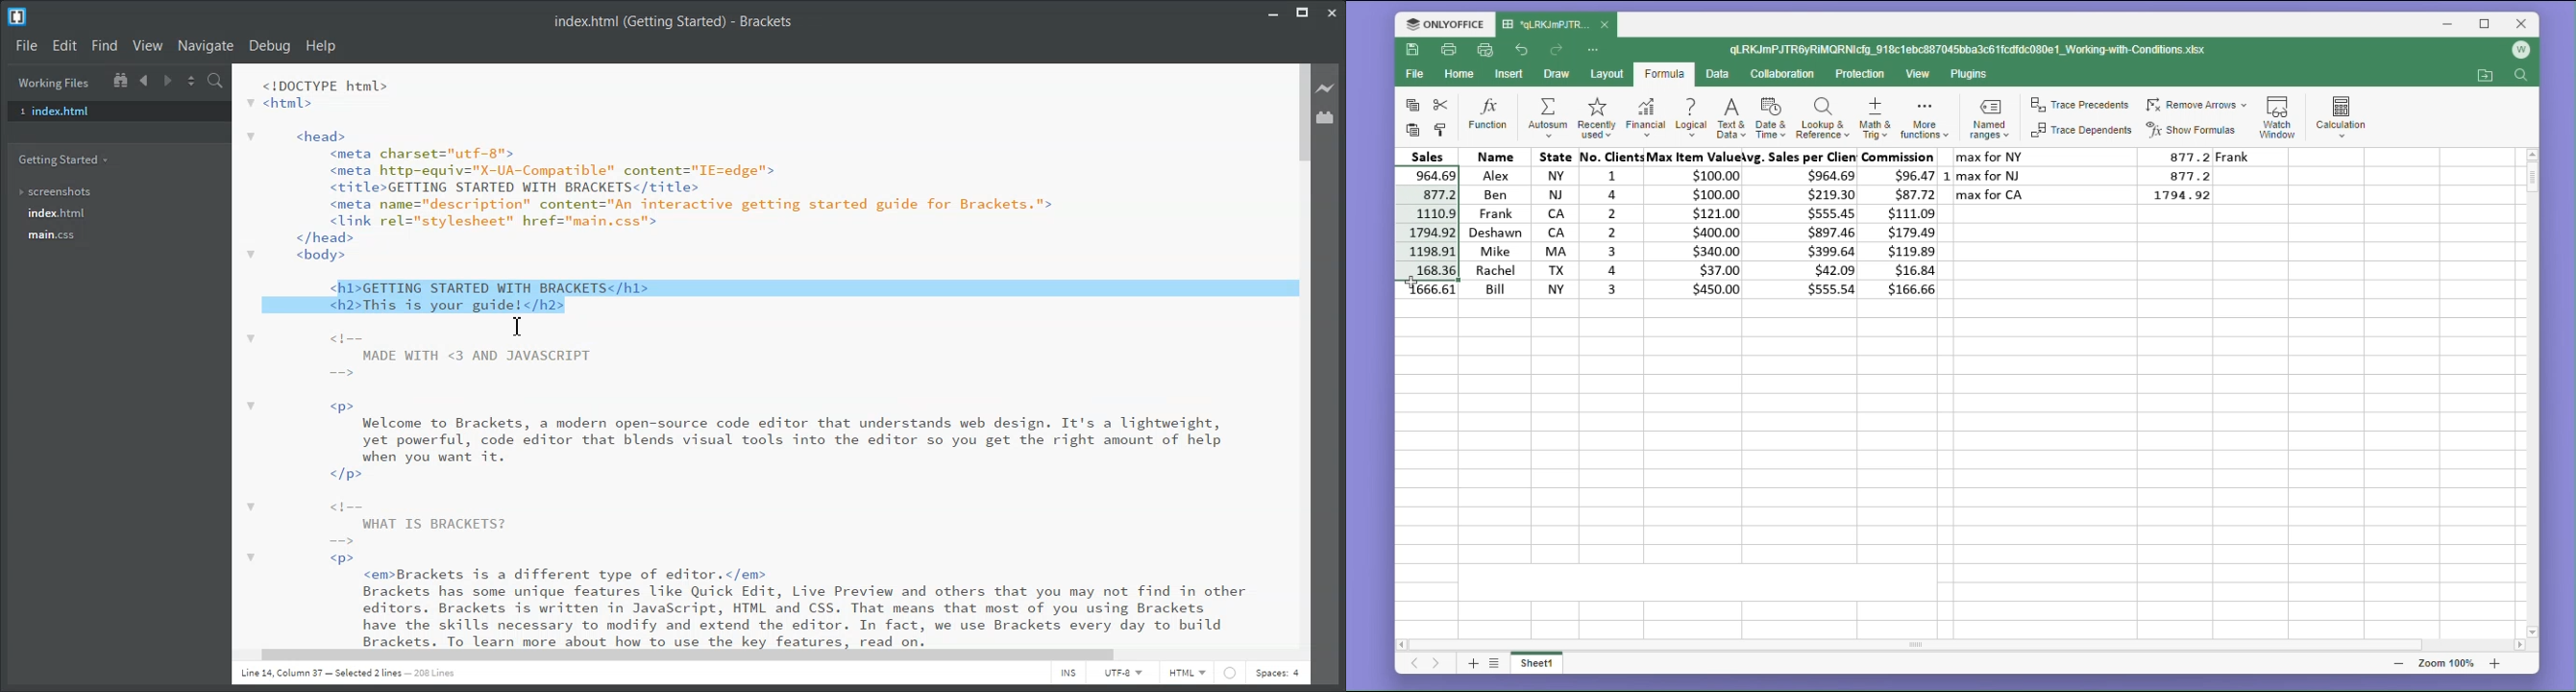  What do you see at coordinates (1786, 75) in the screenshot?
I see `collaboration` at bounding box center [1786, 75].